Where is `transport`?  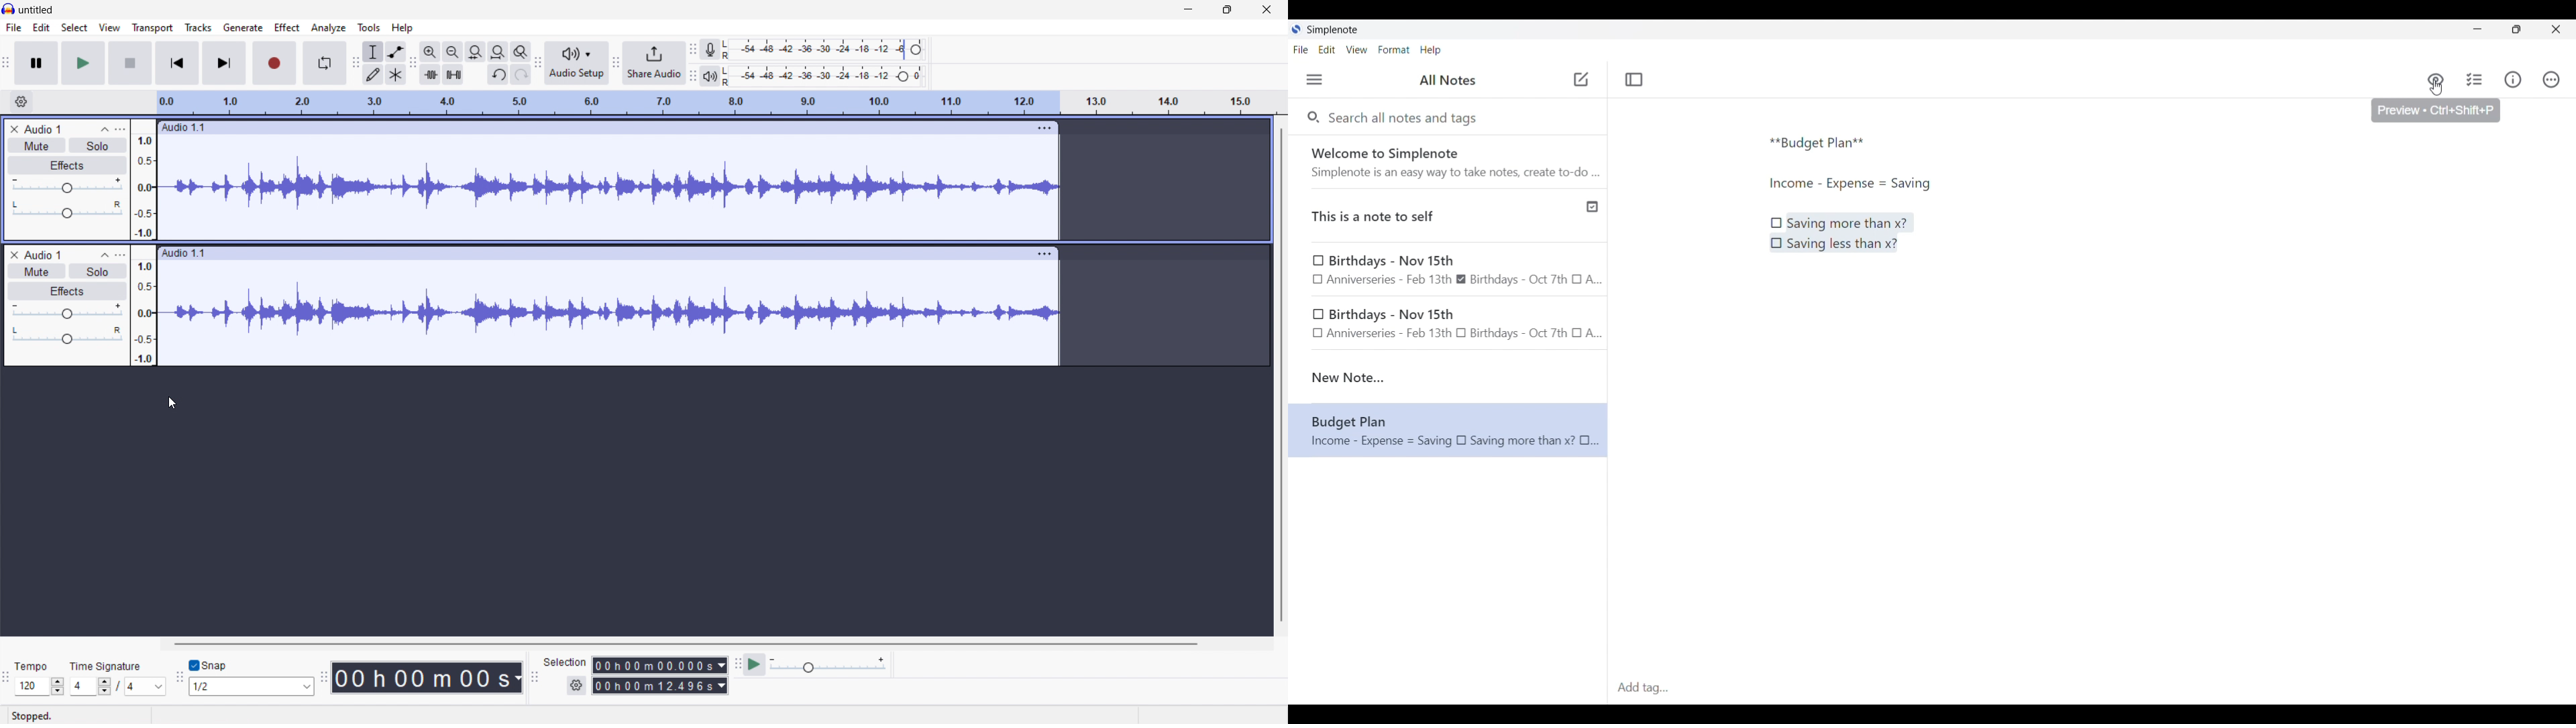 transport is located at coordinates (152, 27).